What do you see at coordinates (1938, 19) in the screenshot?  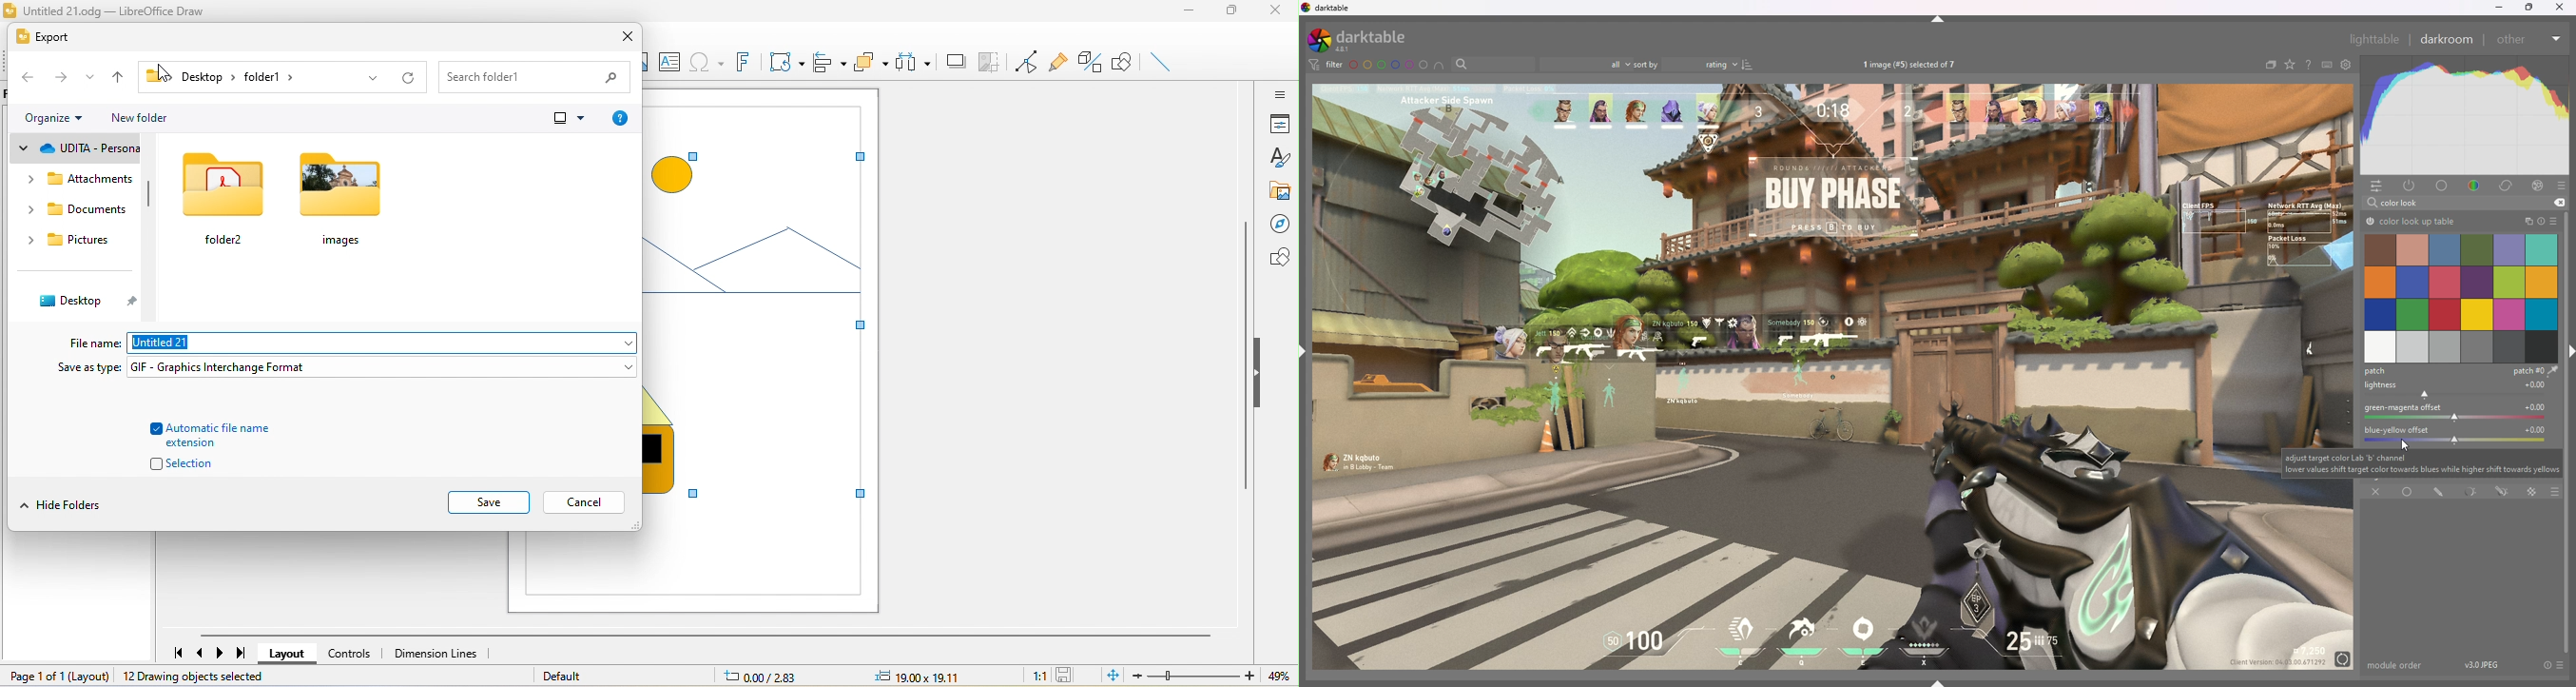 I see `hide` at bounding box center [1938, 19].